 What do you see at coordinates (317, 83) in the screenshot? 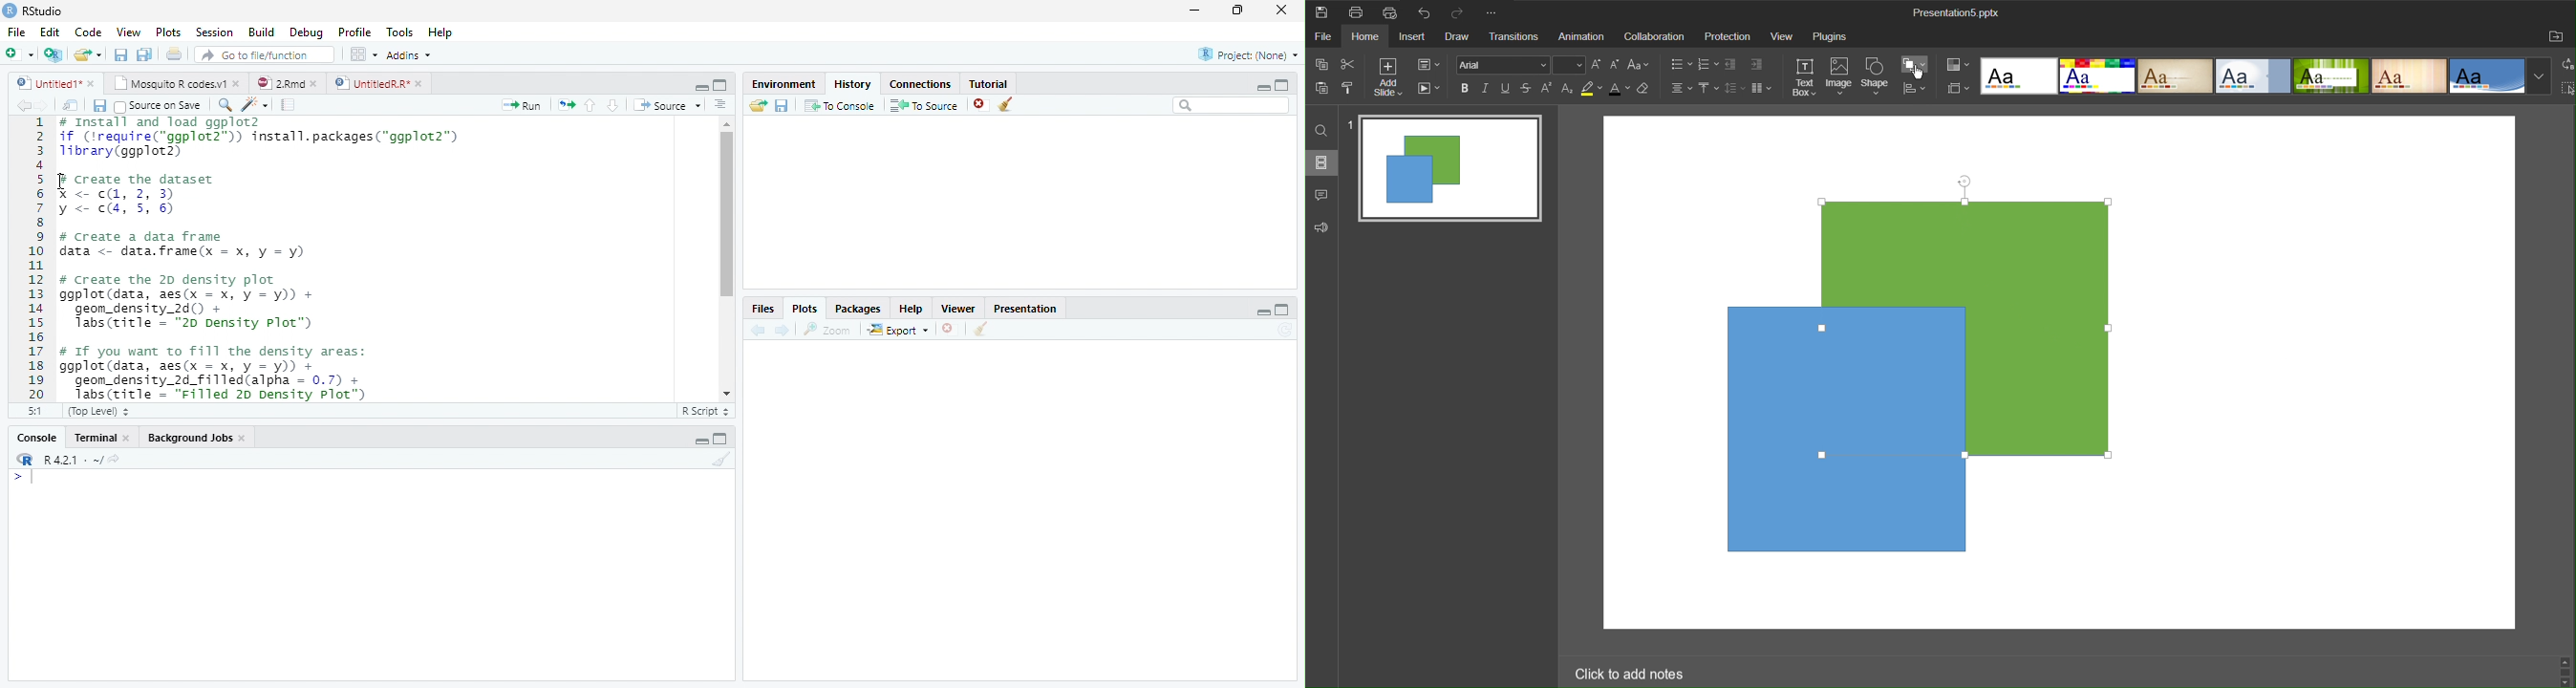
I see `close` at bounding box center [317, 83].